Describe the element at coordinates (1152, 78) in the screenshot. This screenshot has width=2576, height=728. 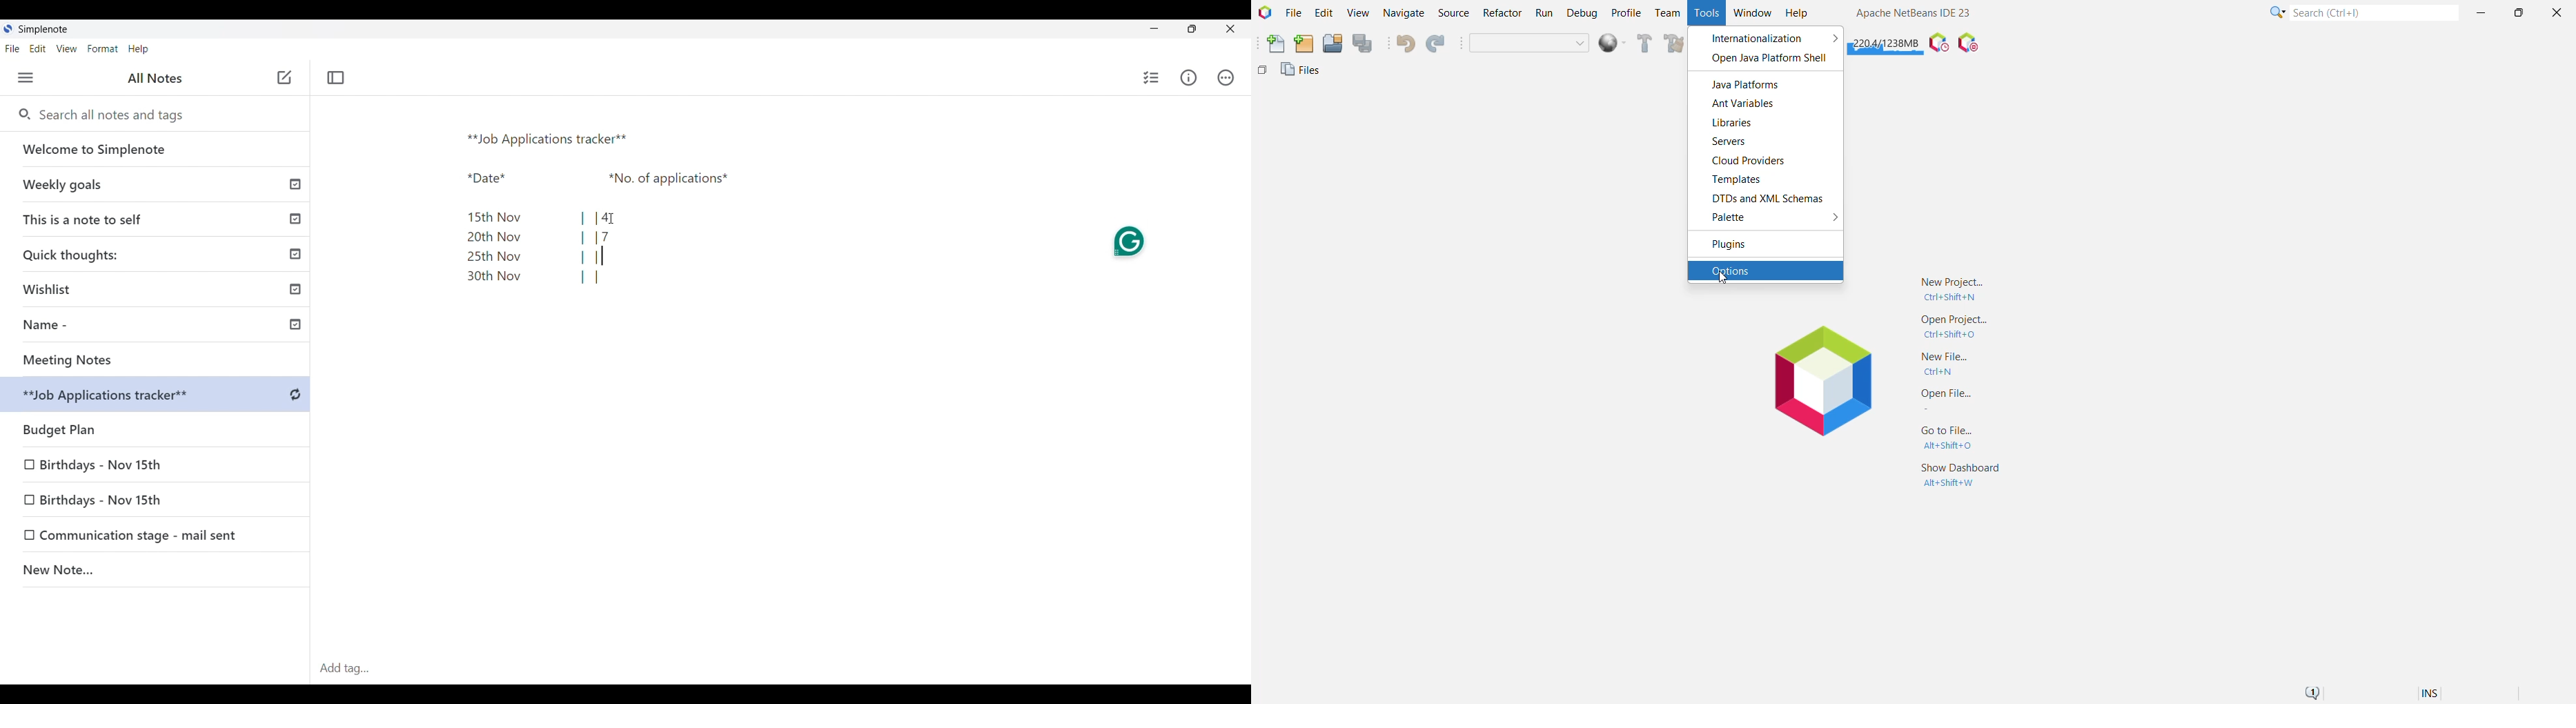
I see `Click to insert checklist` at that location.